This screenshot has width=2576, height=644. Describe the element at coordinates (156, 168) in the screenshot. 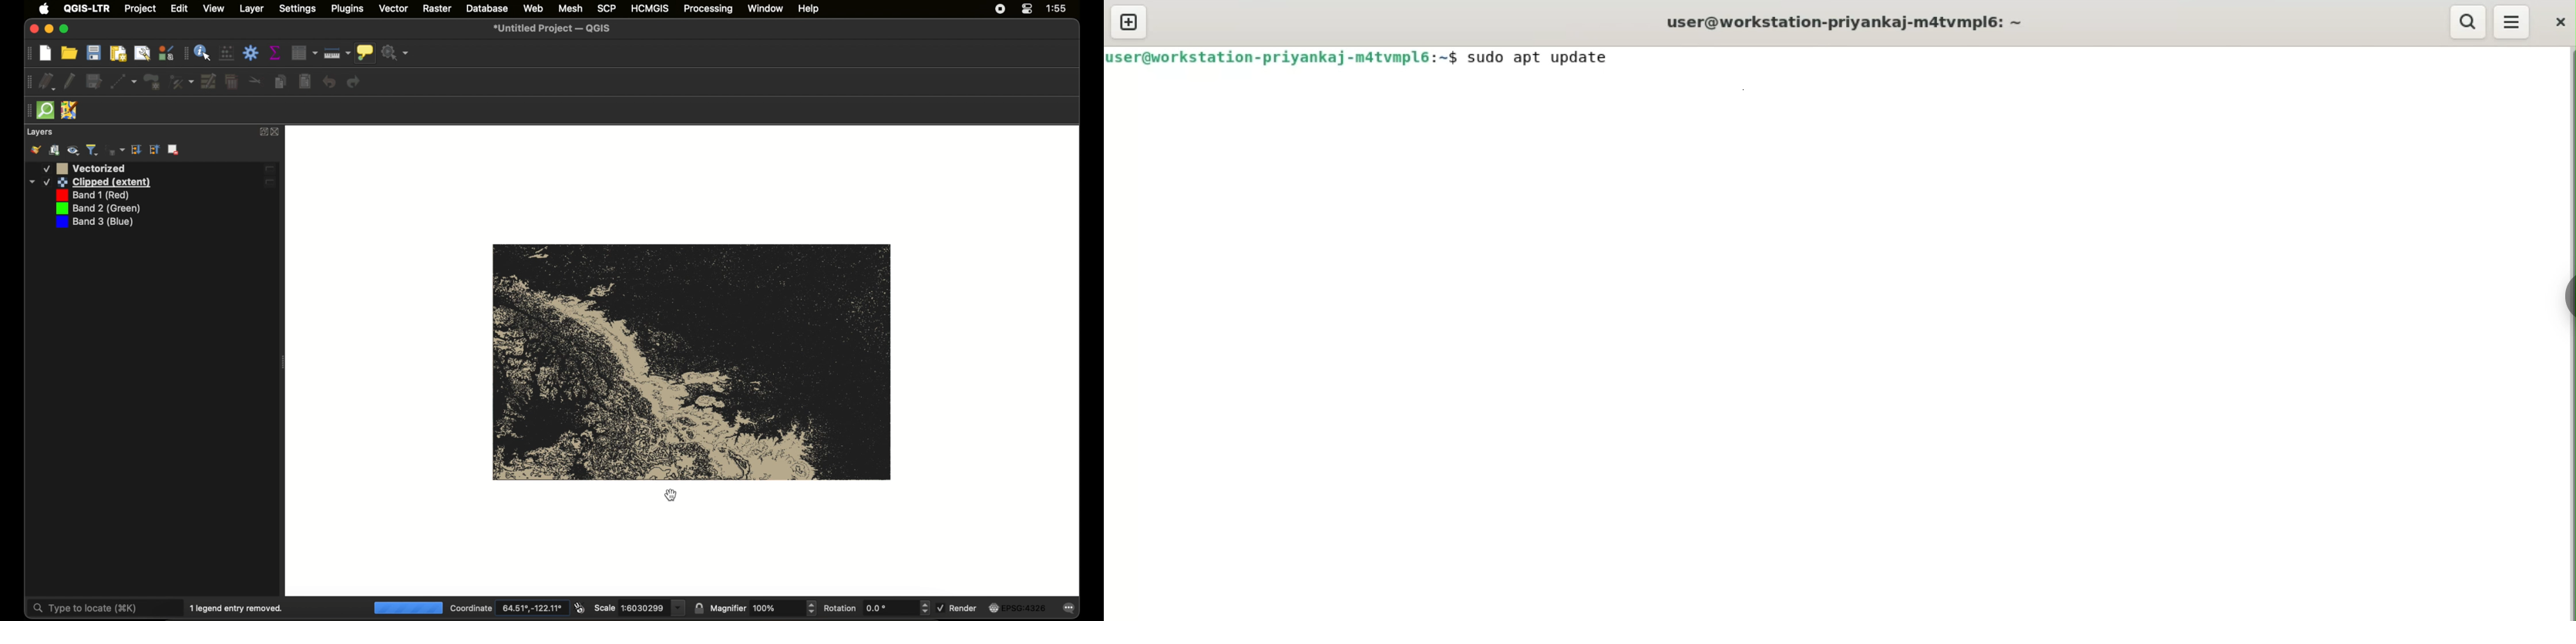

I see `vectro layer` at that location.